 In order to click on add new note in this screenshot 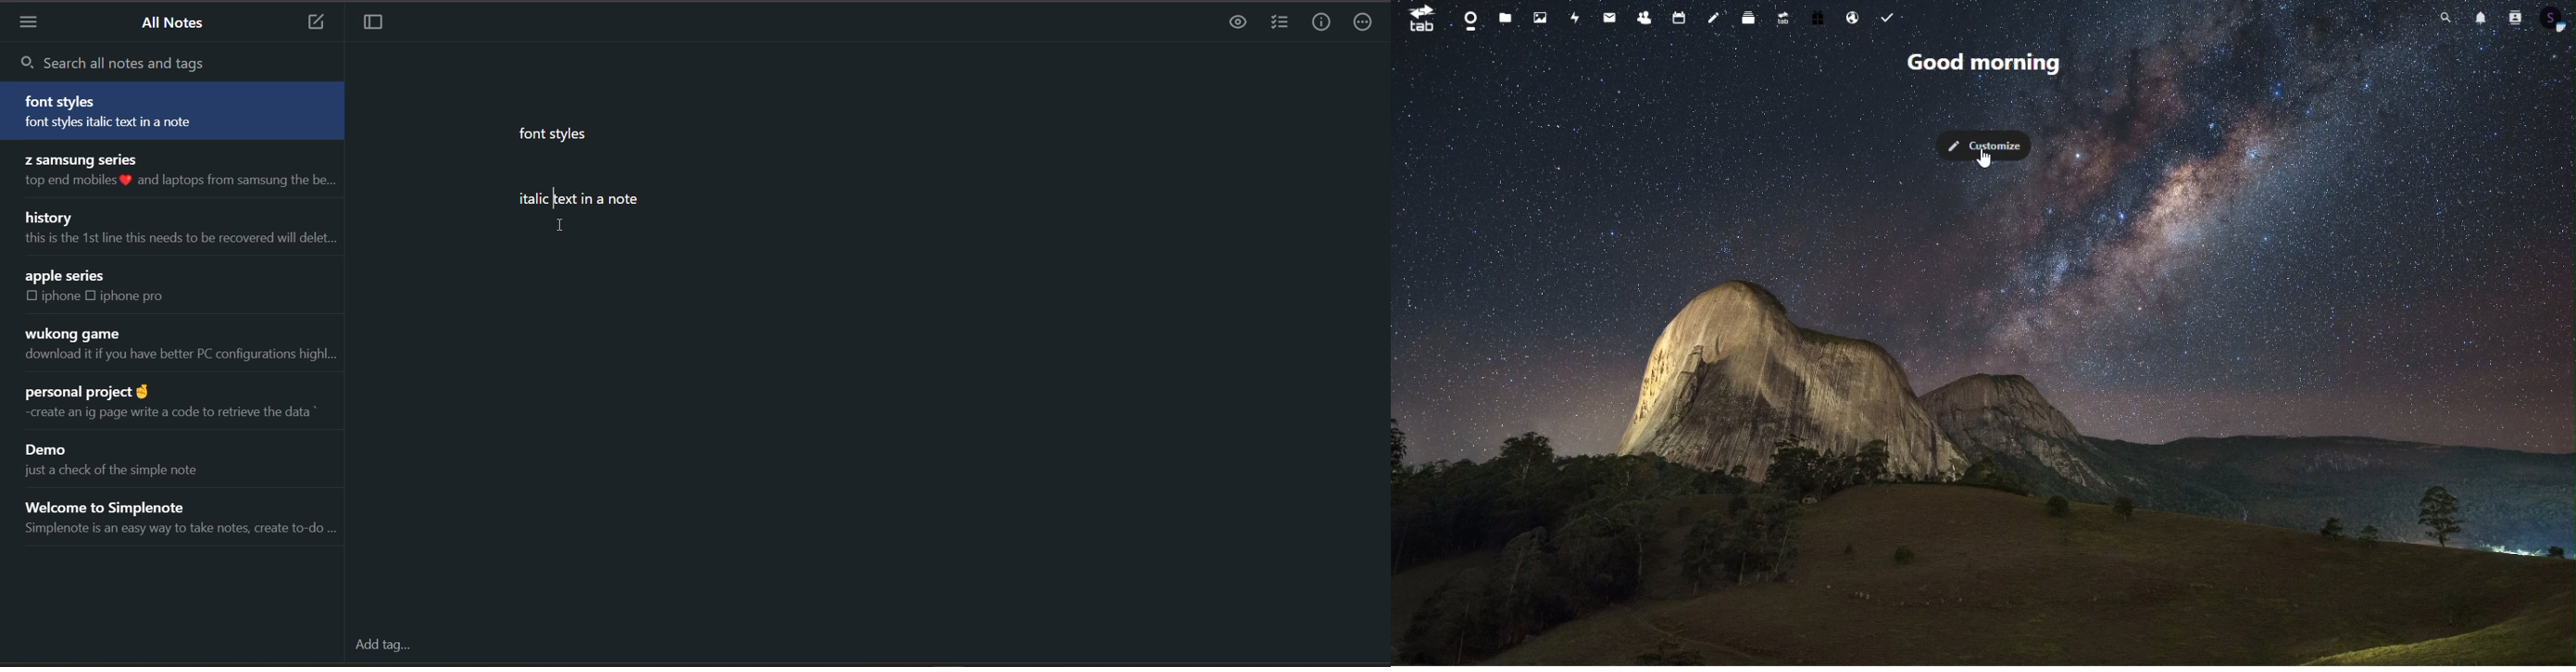, I will do `click(314, 23)`.